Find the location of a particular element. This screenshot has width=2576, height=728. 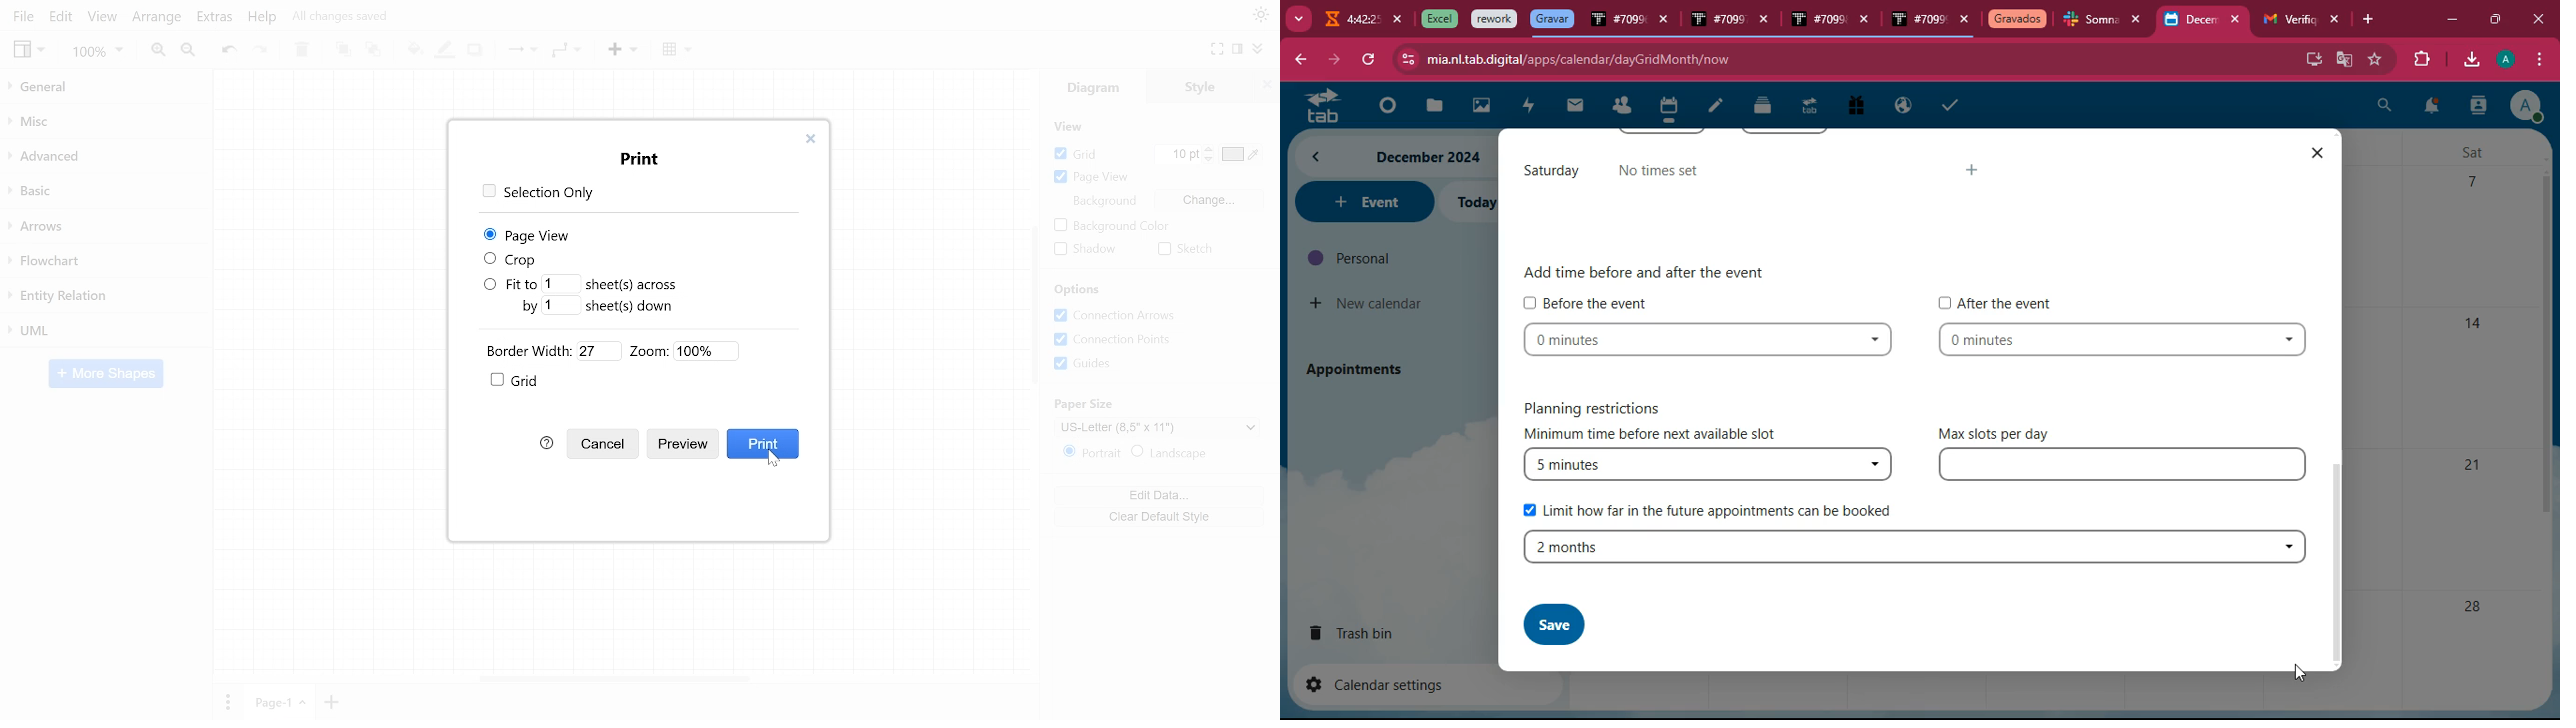

current tab is located at coordinates (2191, 24).